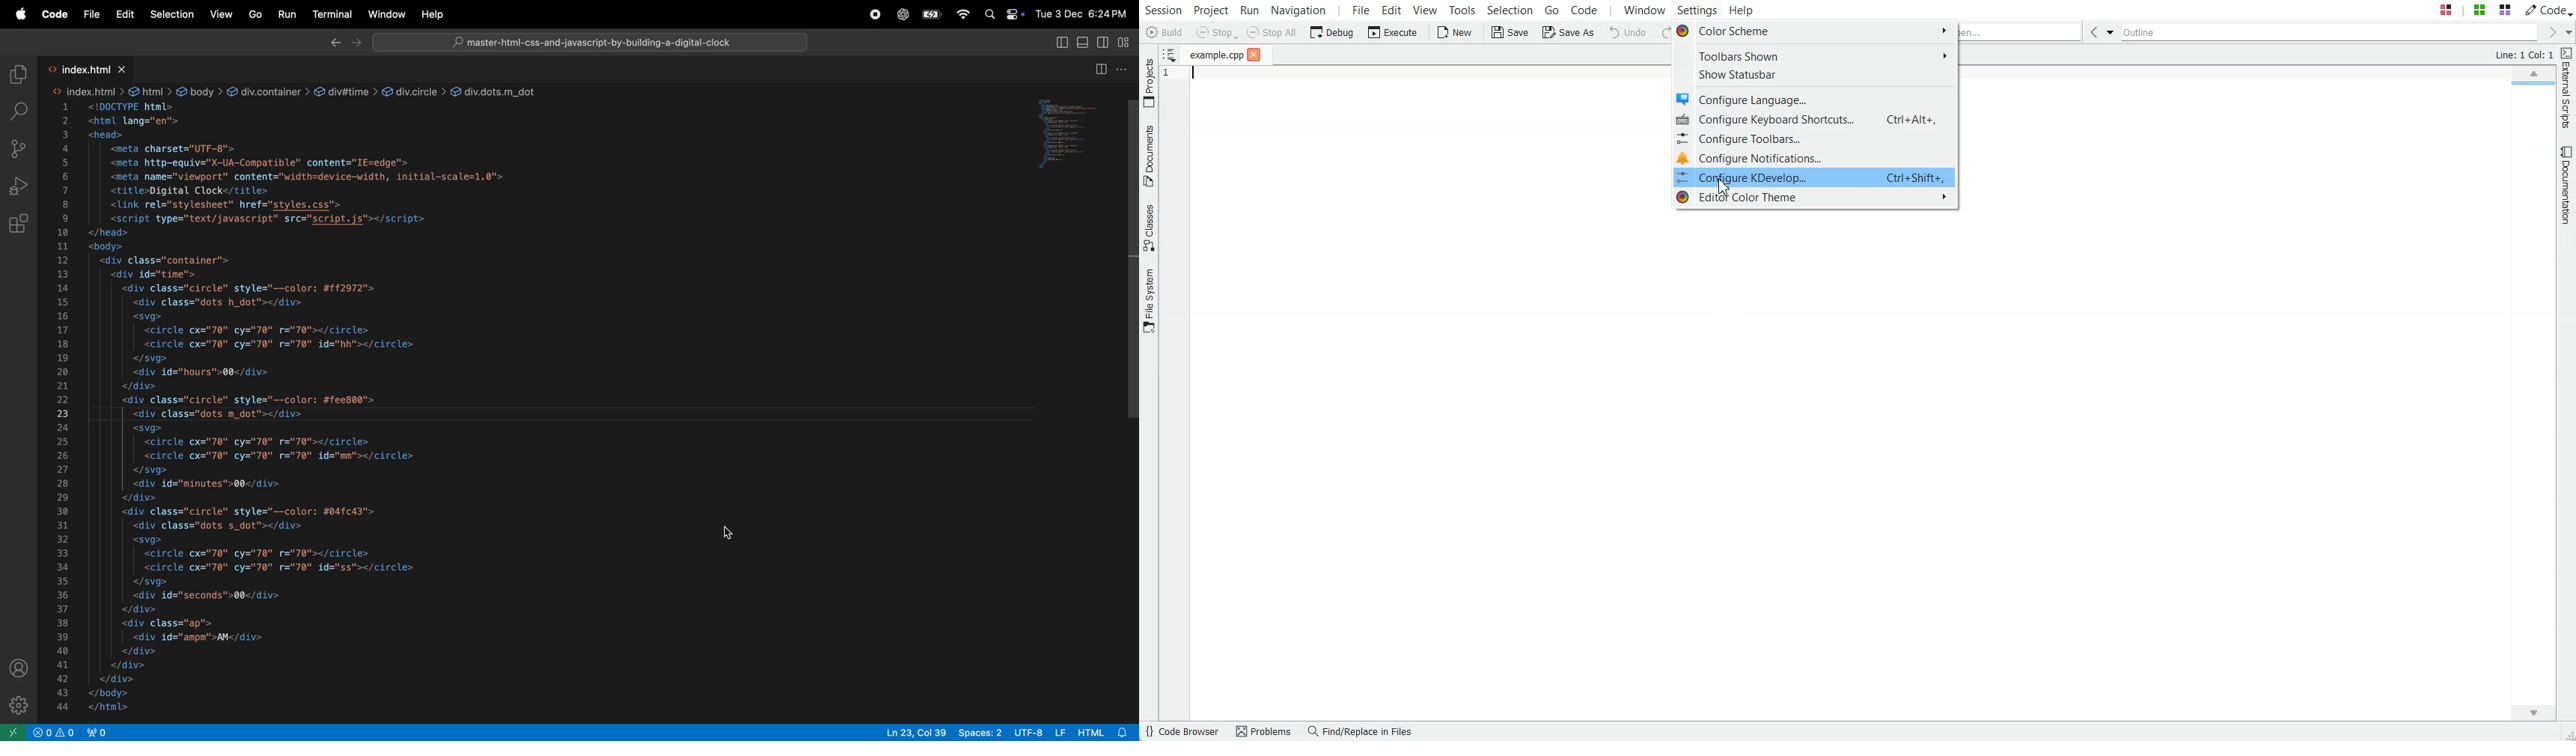 Image resolution: width=2576 pixels, height=756 pixels. I want to click on record, so click(874, 15).